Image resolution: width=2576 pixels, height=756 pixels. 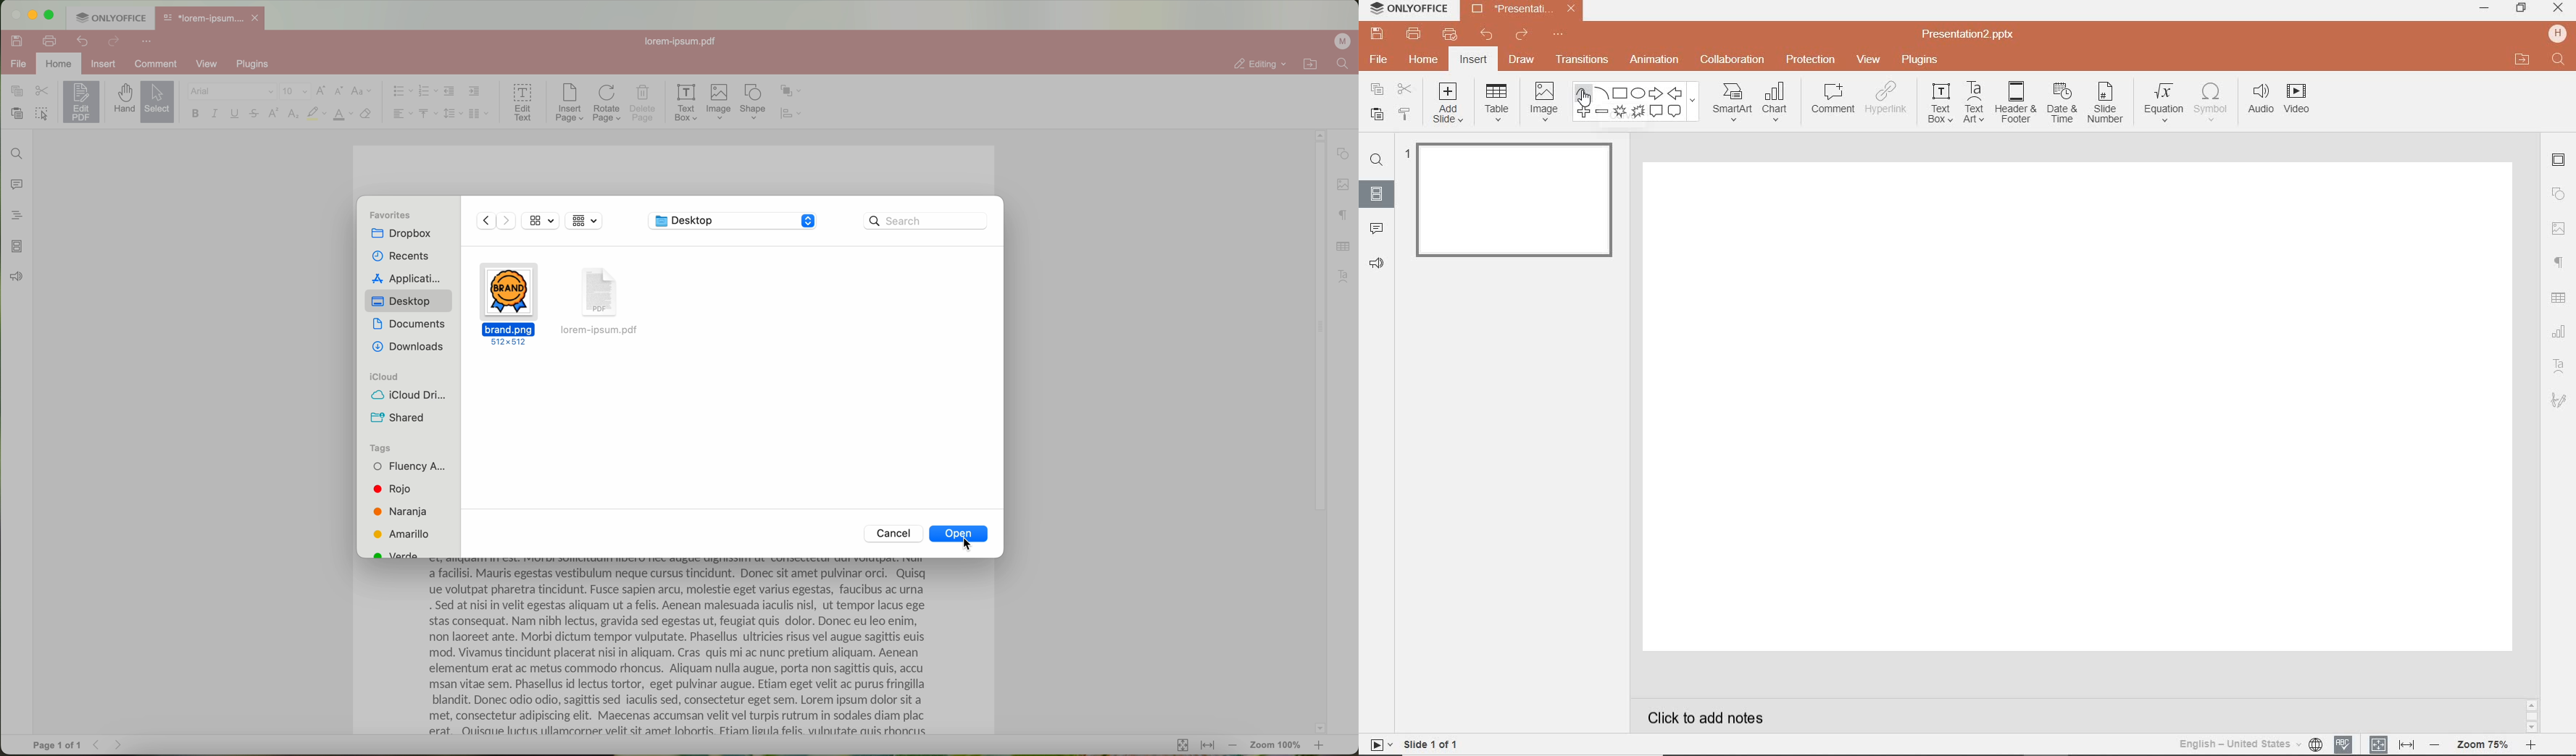 I want to click on VIDEO, so click(x=2304, y=101).